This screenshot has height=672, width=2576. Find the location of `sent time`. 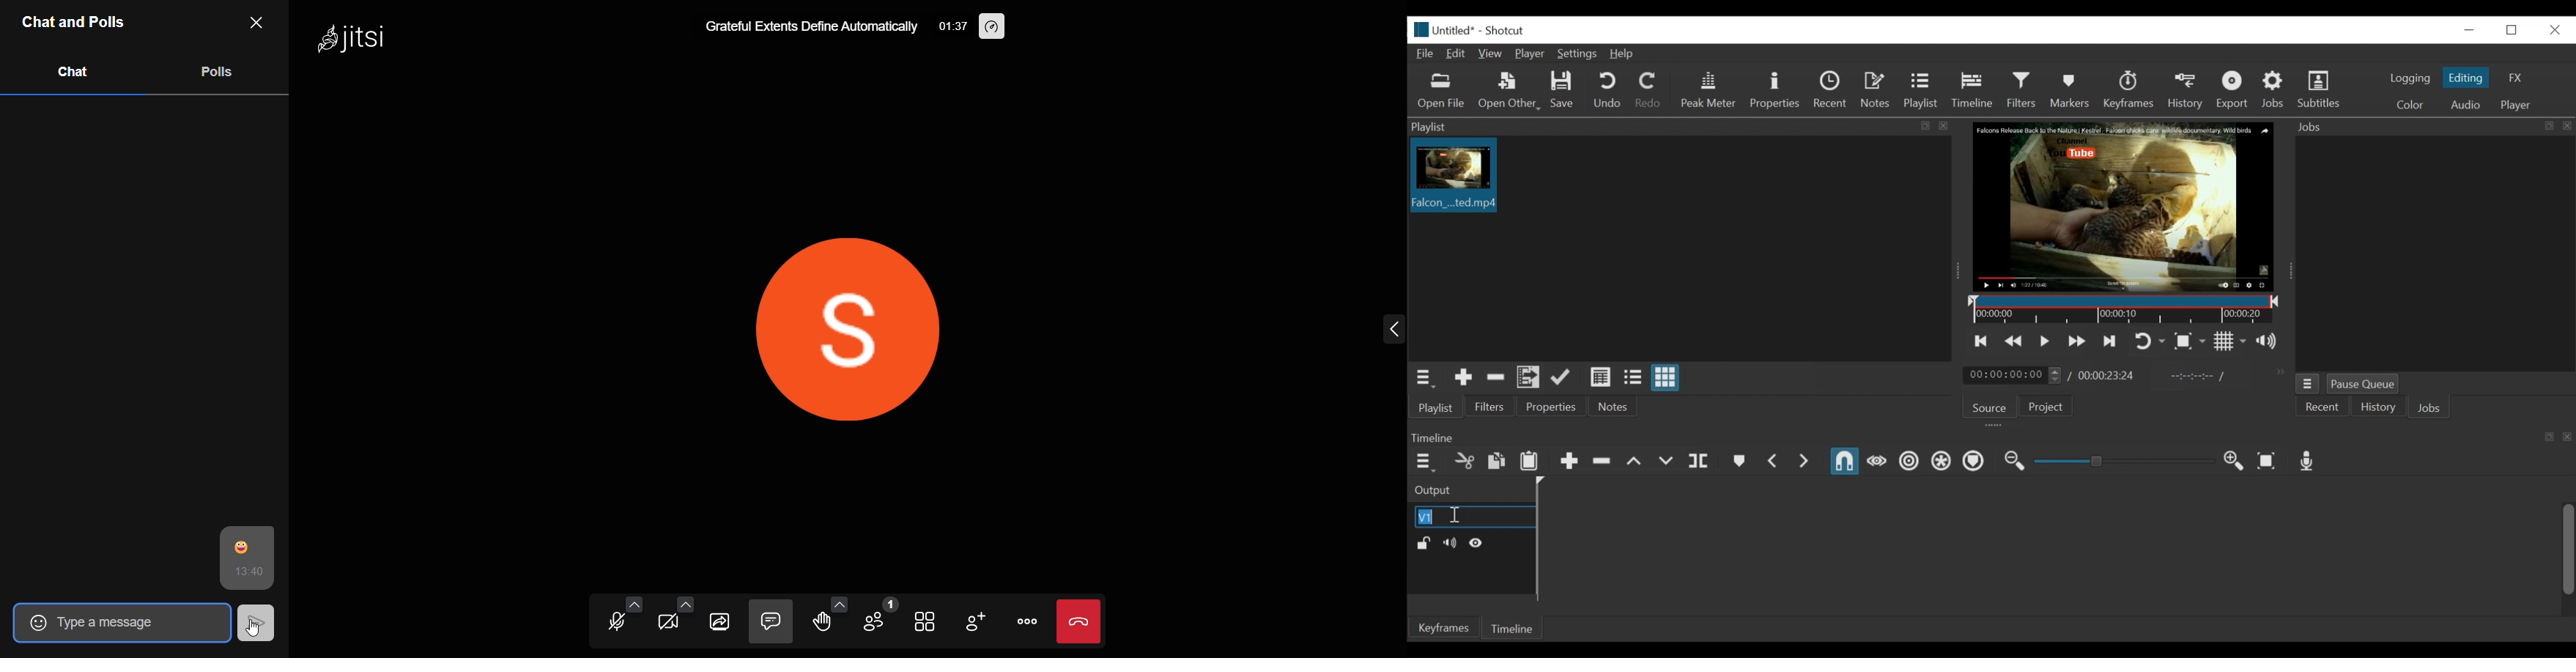

sent time is located at coordinates (247, 572).